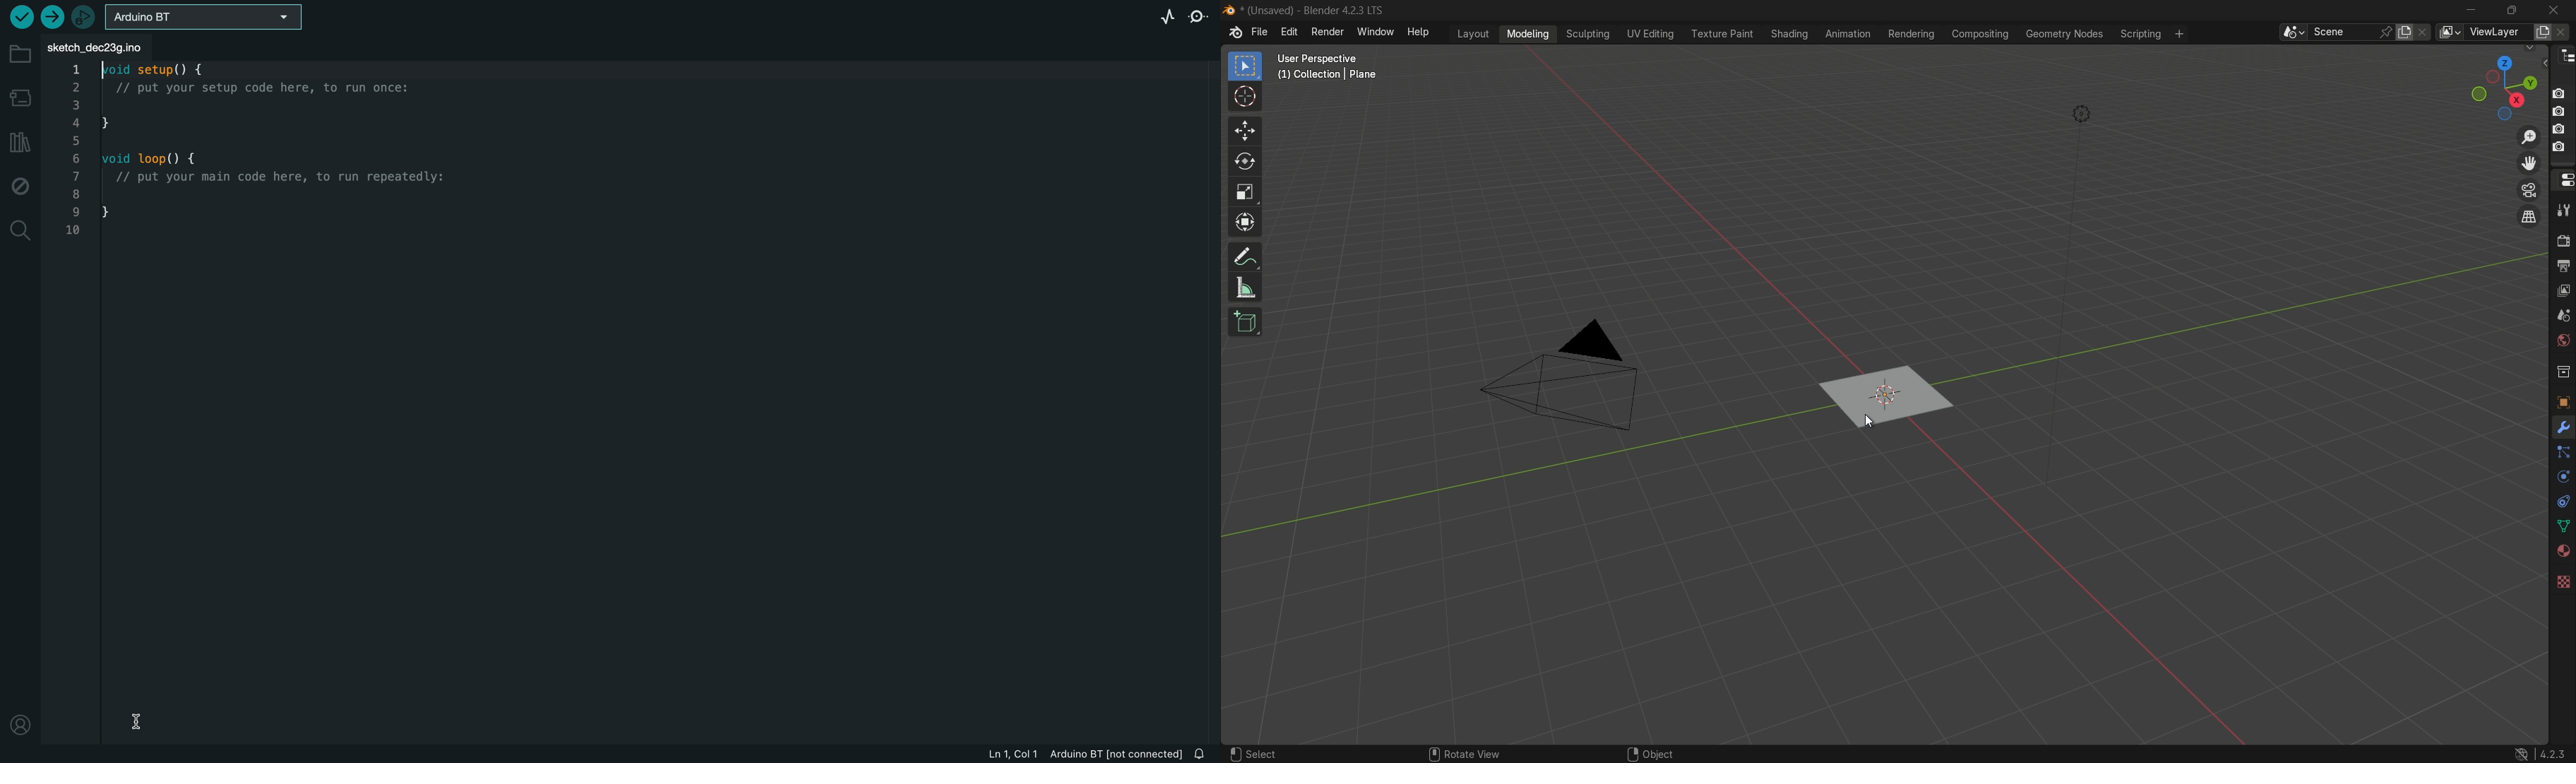 The width and height of the screenshot is (2576, 784). What do you see at coordinates (2556, 10) in the screenshot?
I see `close app` at bounding box center [2556, 10].